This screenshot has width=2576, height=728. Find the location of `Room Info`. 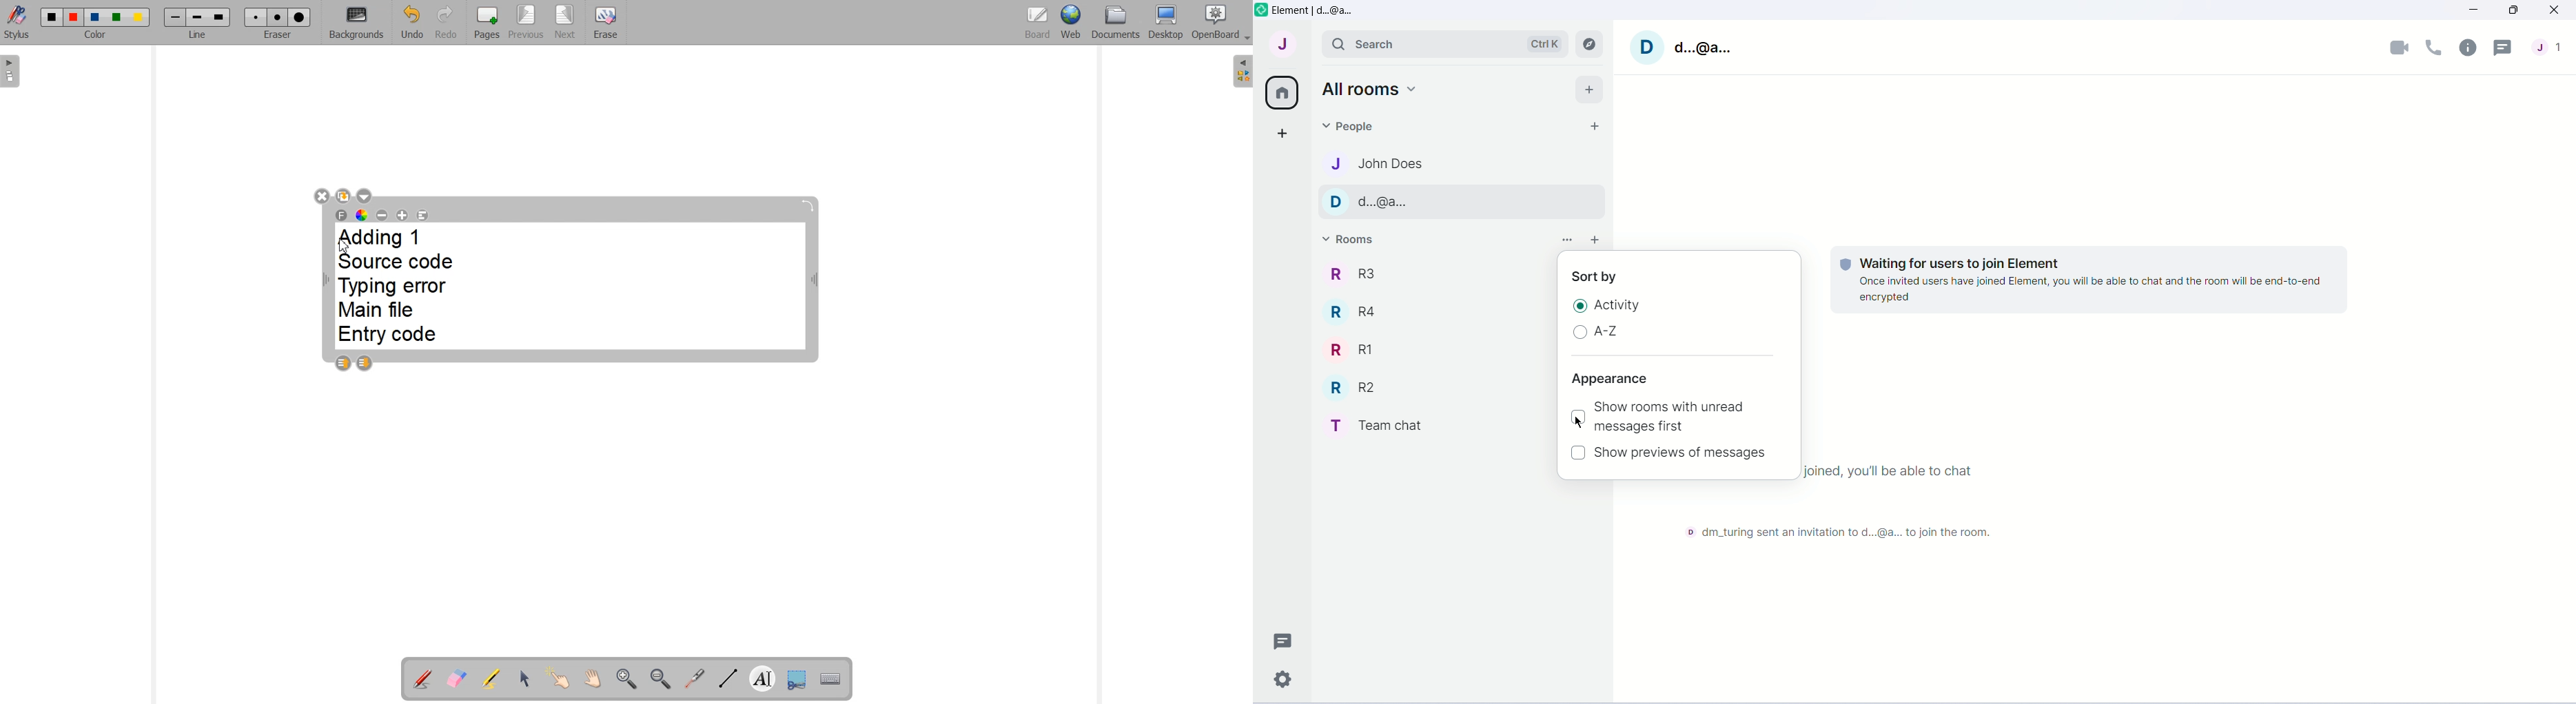

Room Info is located at coordinates (2468, 48).